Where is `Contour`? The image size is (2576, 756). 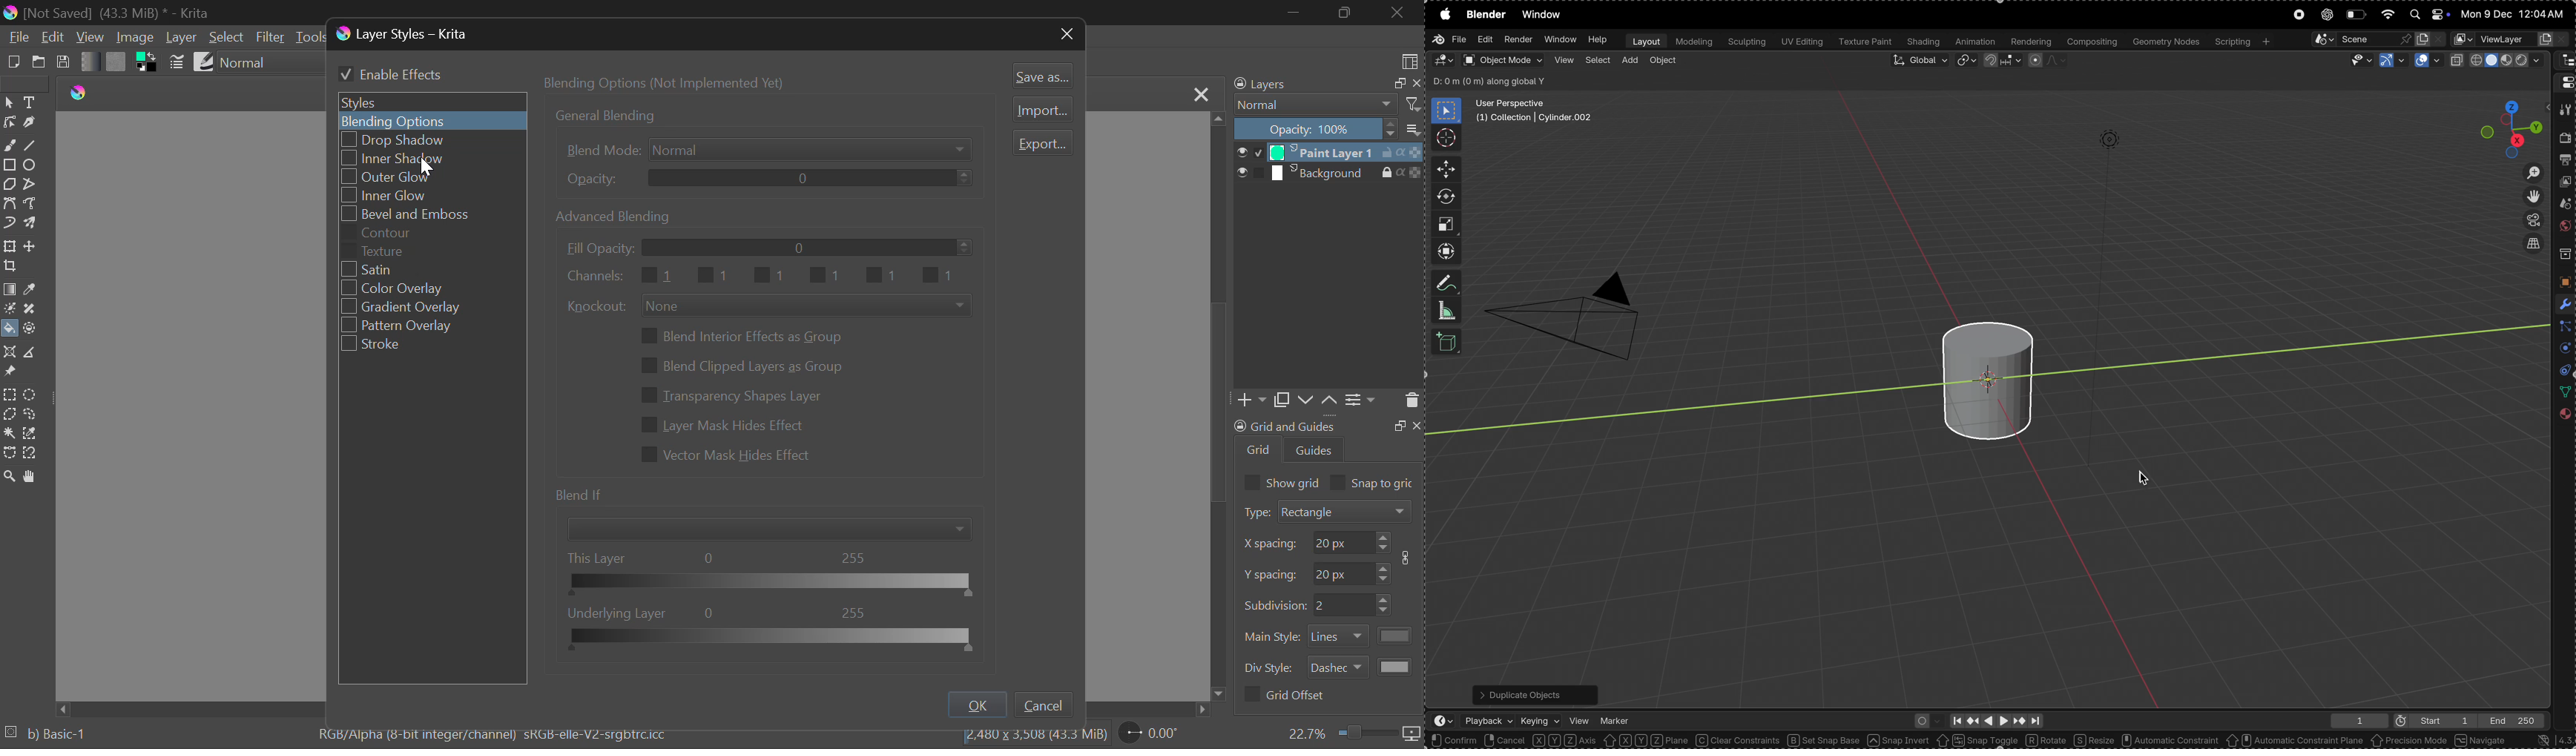
Contour is located at coordinates (428, 234).